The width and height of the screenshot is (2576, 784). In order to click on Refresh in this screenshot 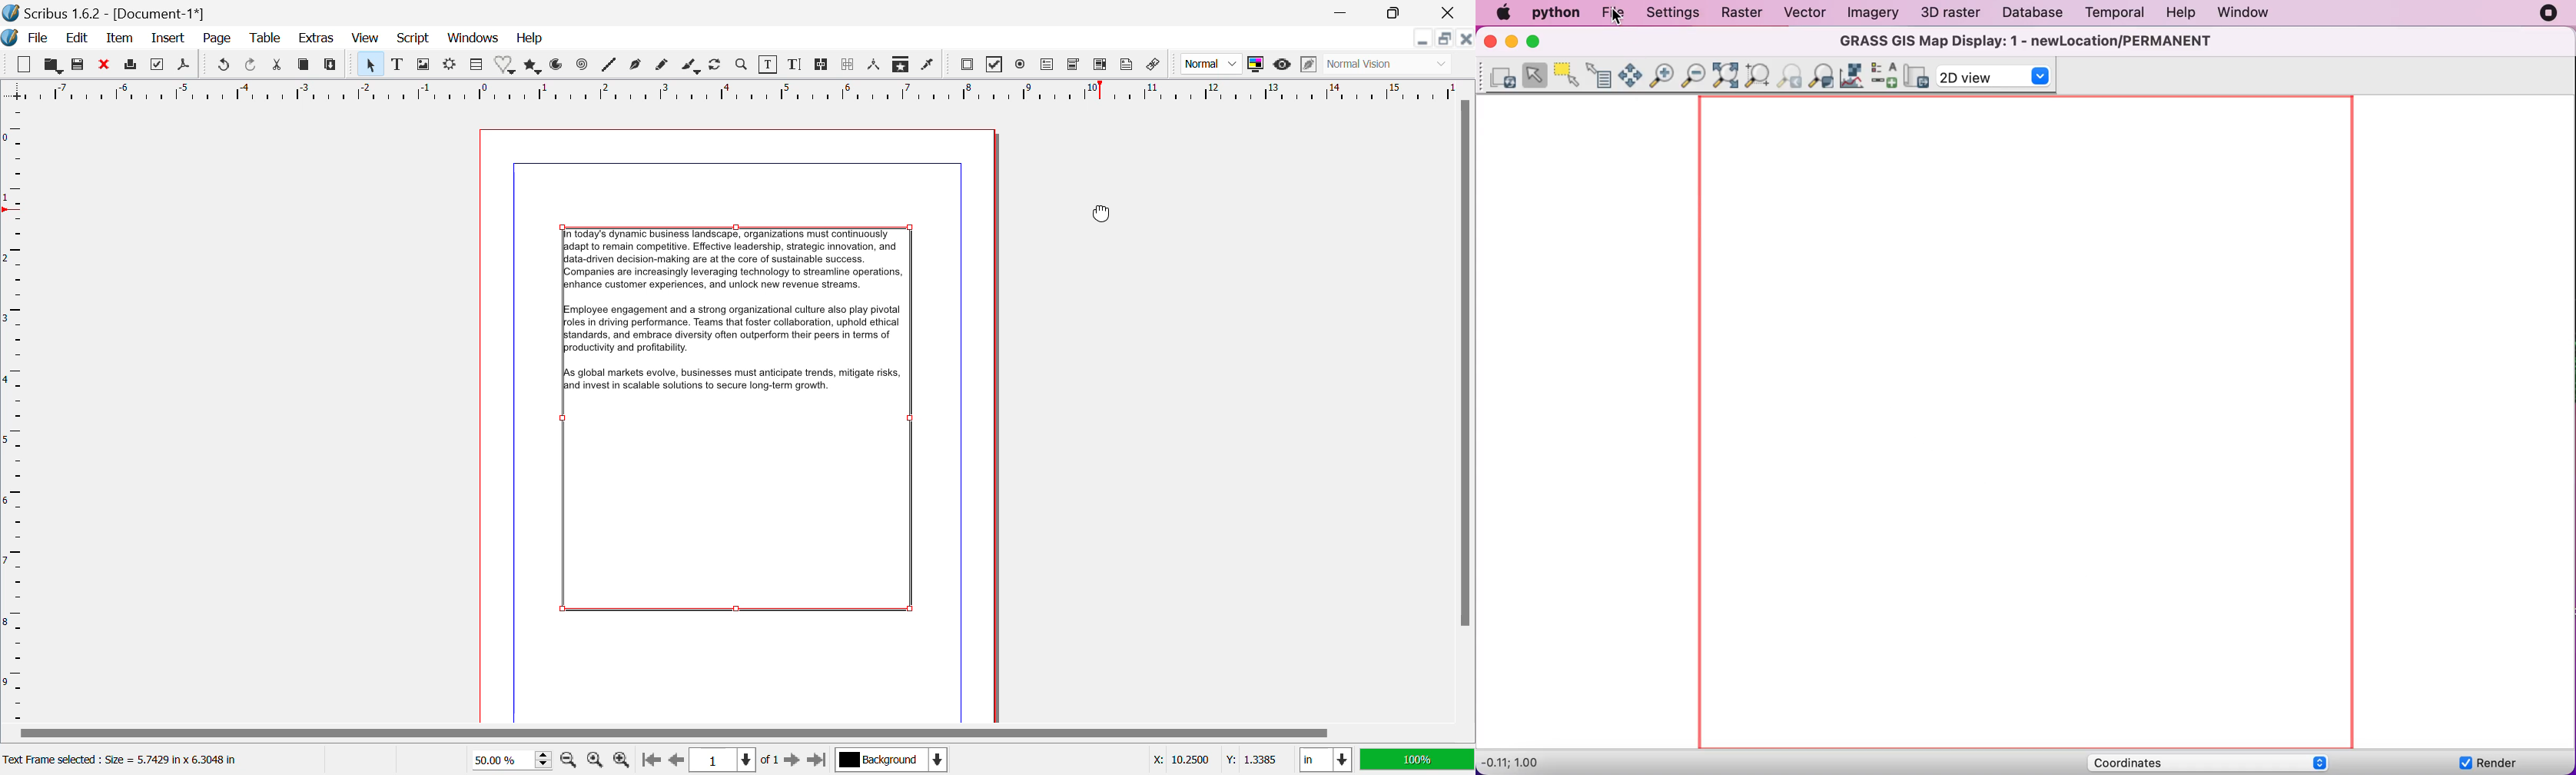, I will do `click(719, 65)`.